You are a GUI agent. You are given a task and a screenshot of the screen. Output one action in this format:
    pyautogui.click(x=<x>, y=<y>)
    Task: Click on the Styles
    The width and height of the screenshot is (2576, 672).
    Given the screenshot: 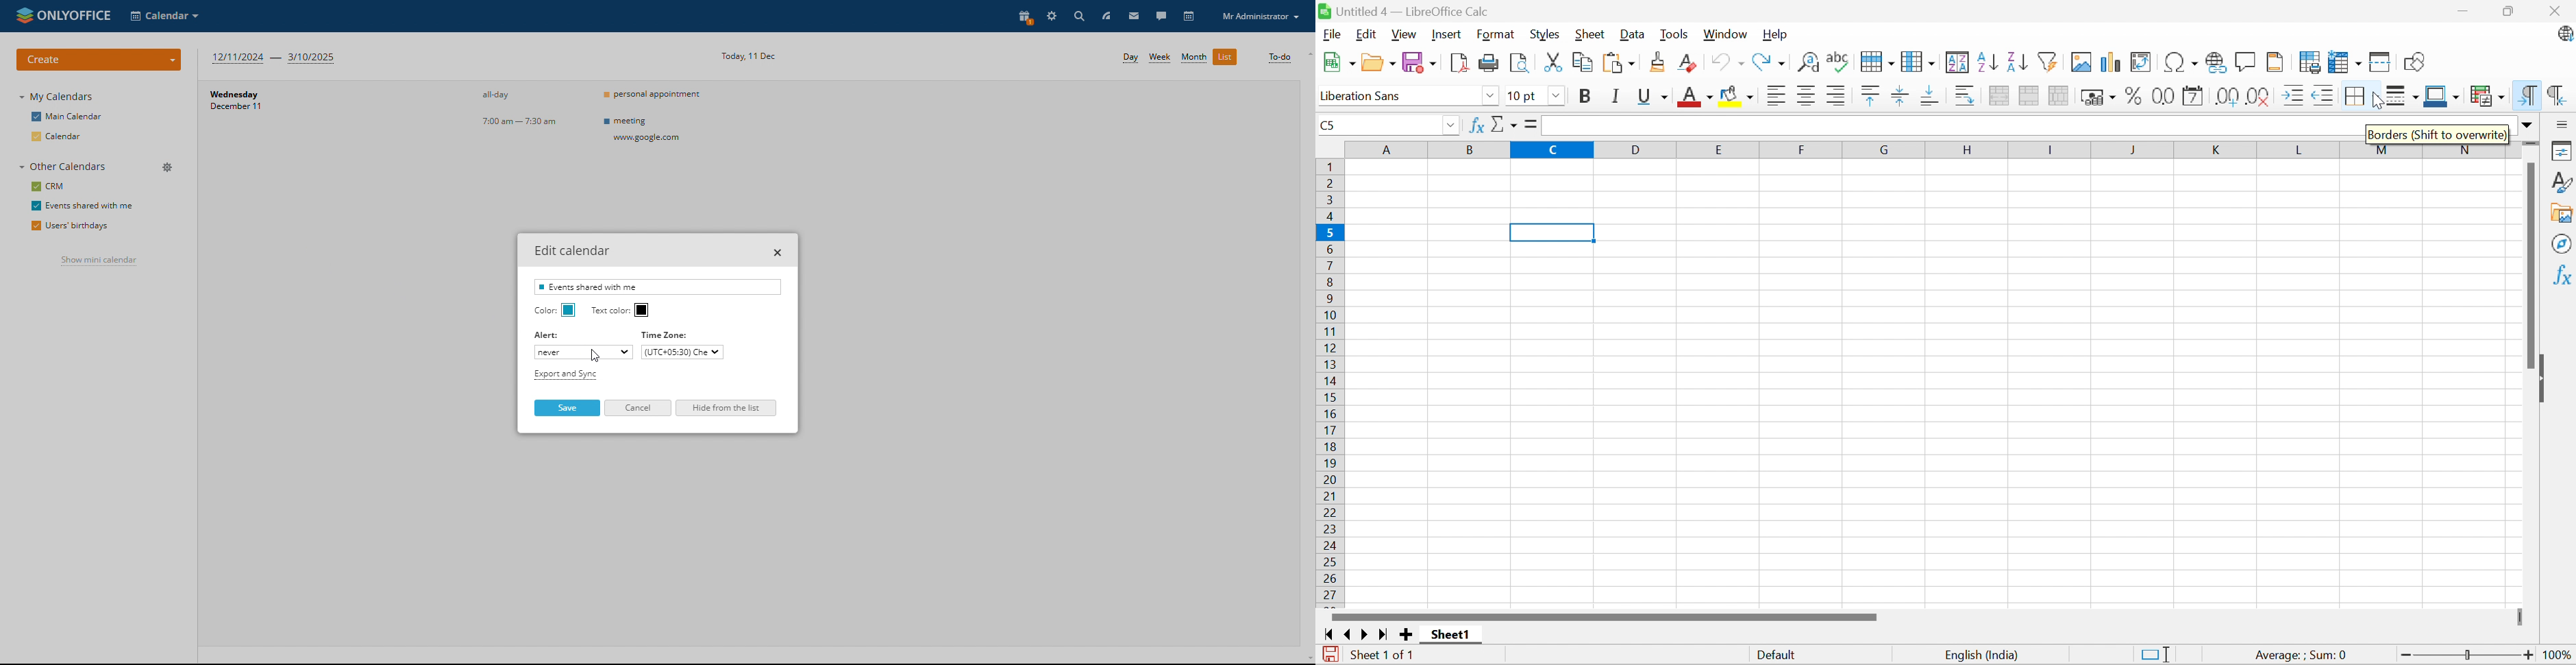 What is the action you would take?
    pyautogui.click(x=2563, y=181)
    